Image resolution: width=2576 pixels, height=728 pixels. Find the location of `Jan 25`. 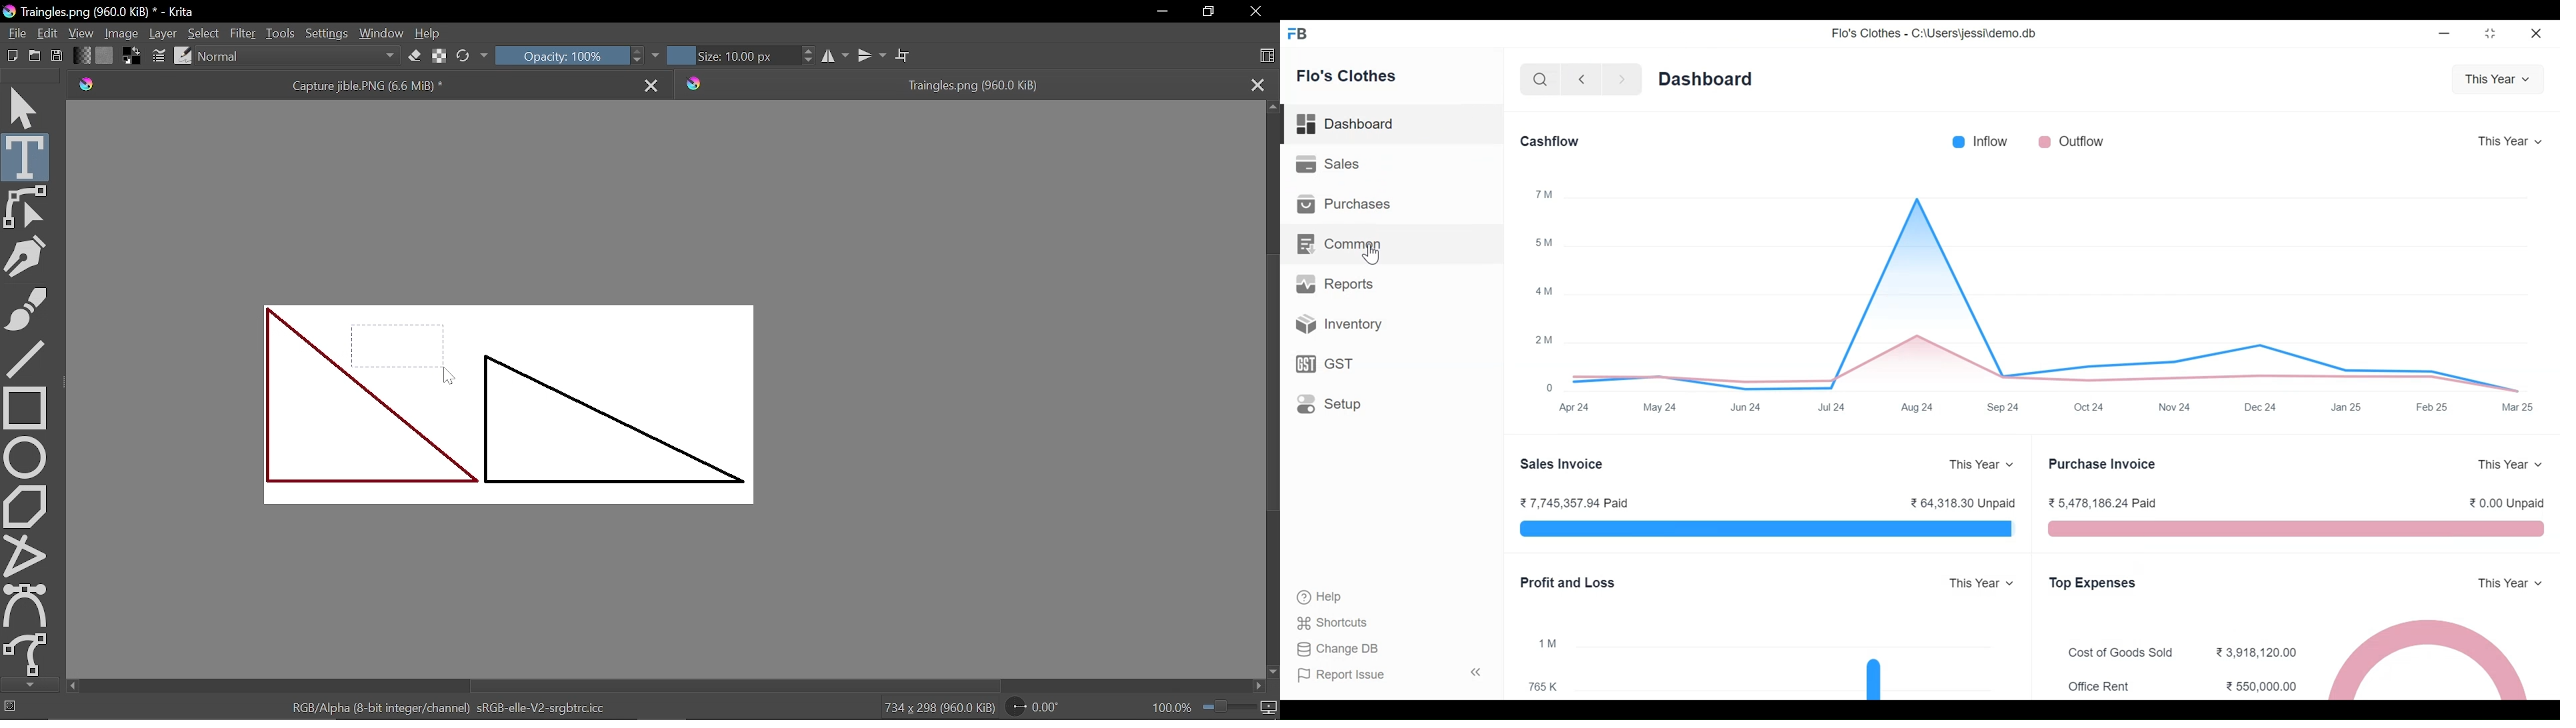

Jan 25 is located at coordinates (2344, 407).